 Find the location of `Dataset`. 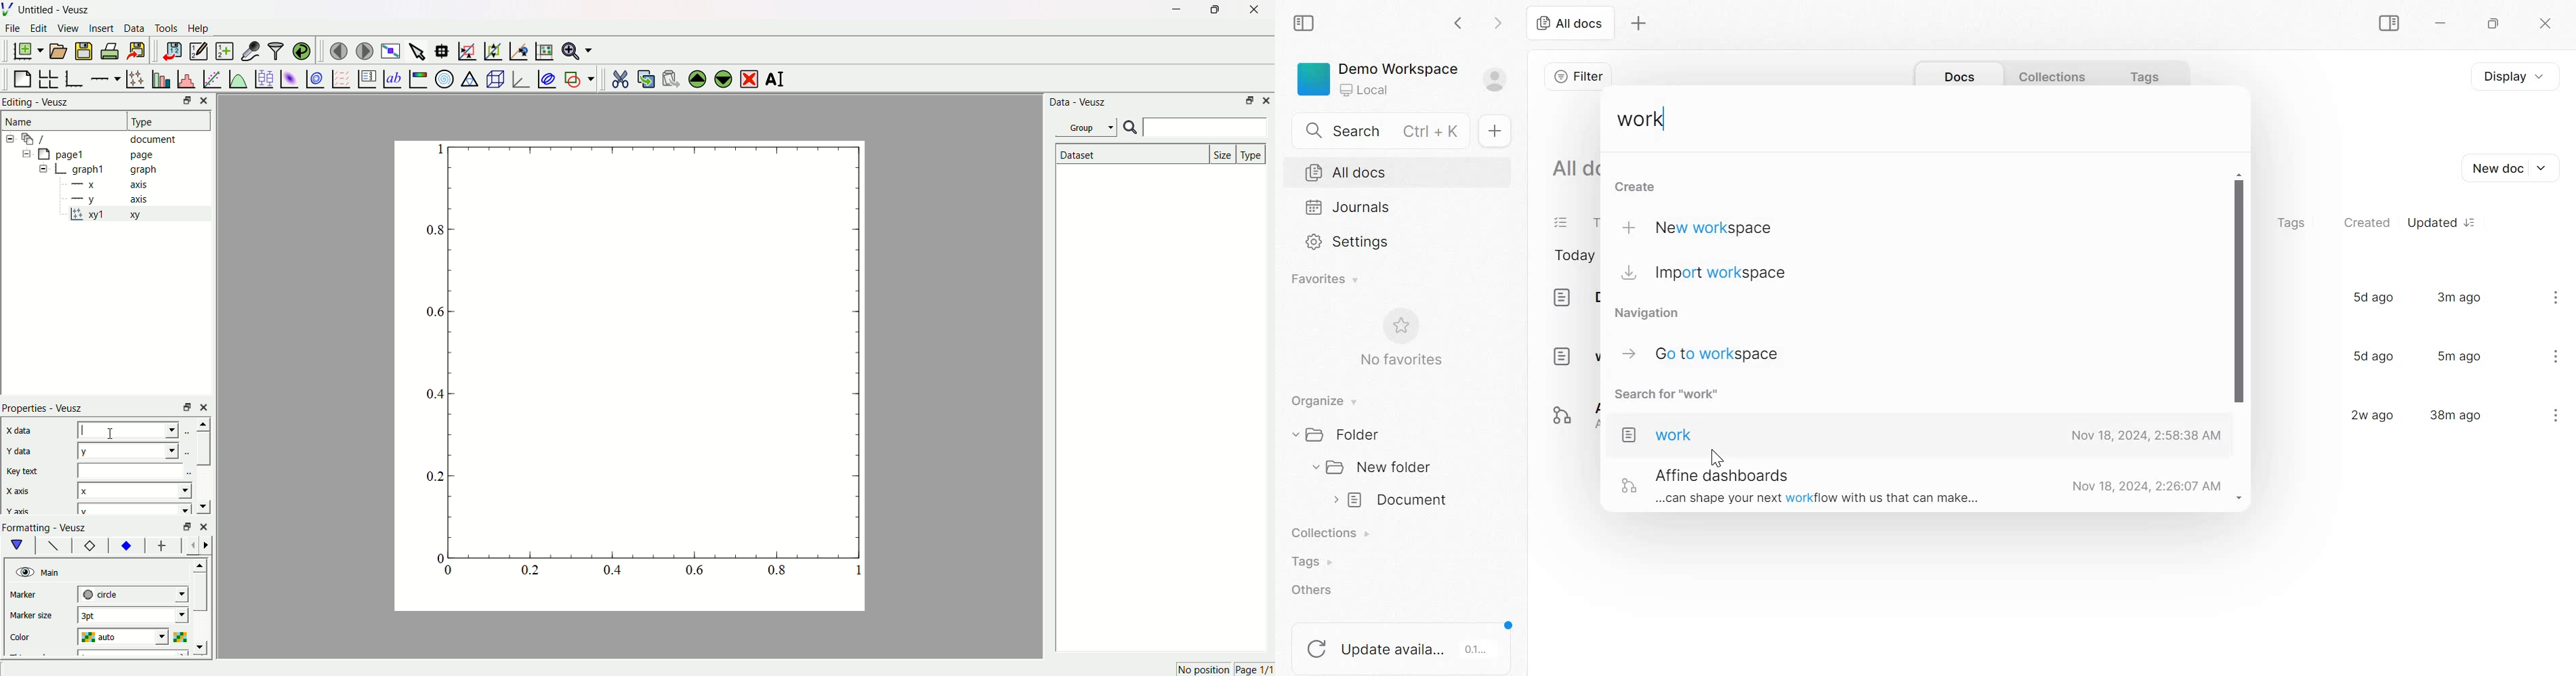

Dataset is located at coordinates (1130, 154).